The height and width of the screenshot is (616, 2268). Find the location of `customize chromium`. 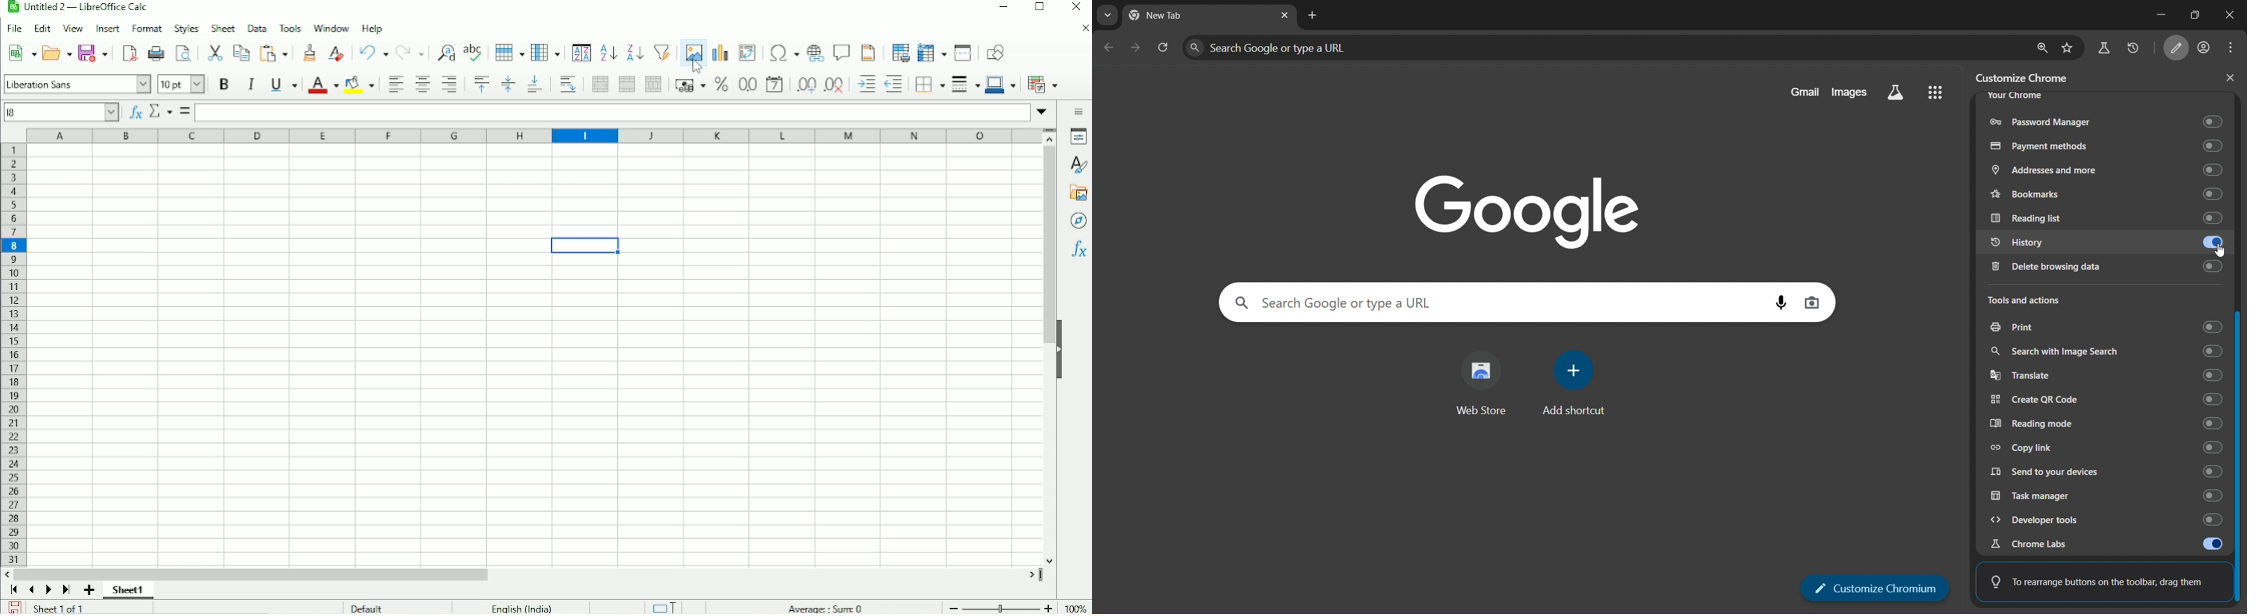

customize chromium is located at coordinates (2180, 49).